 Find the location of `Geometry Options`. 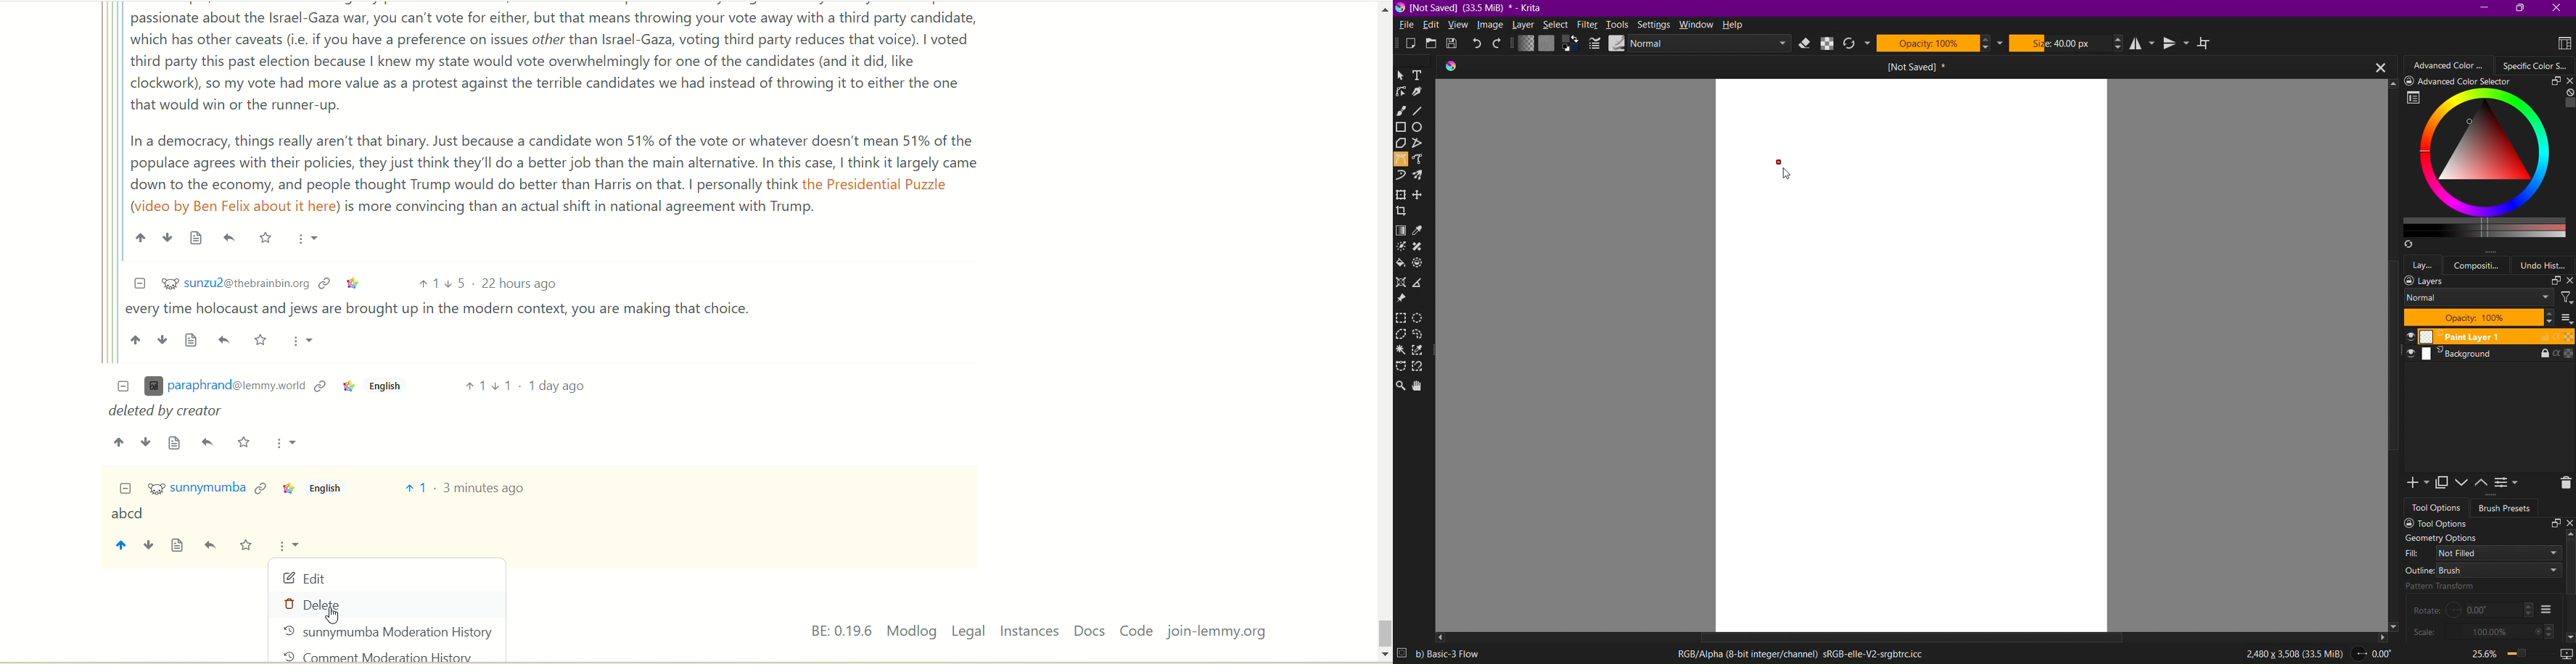

Geometry Options is located at coordinates (2441, 538).